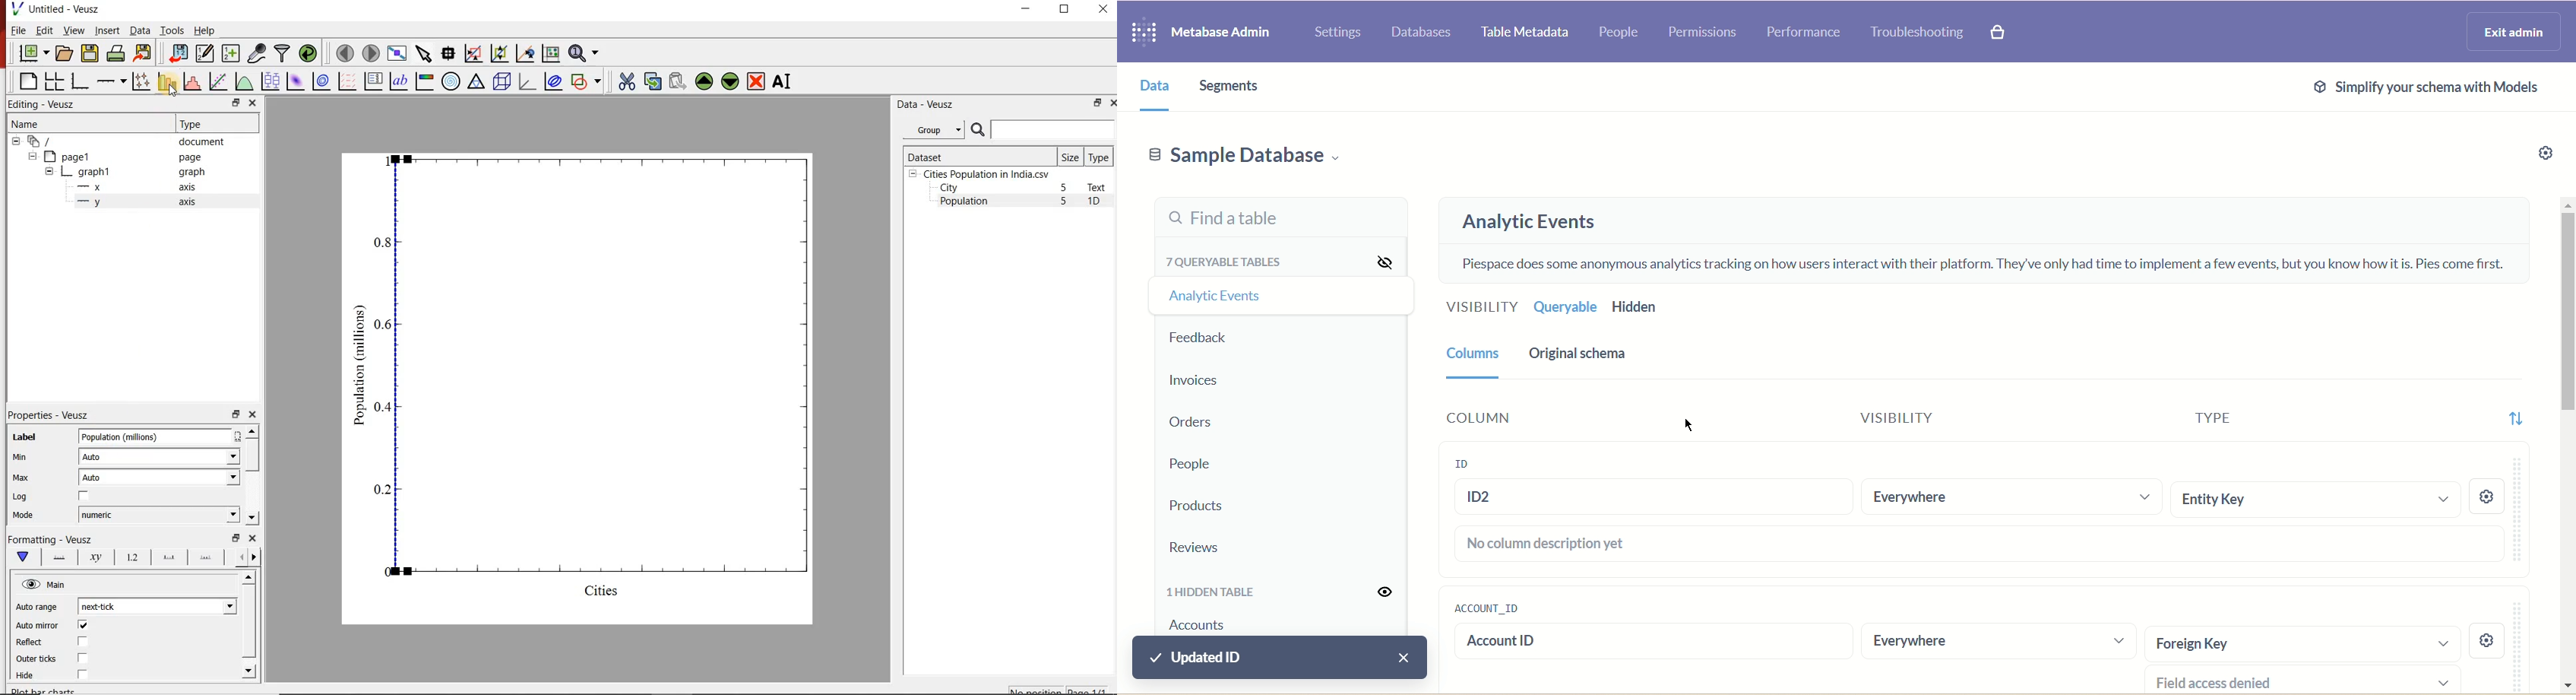  I want to click on People, so click(1619, 29).